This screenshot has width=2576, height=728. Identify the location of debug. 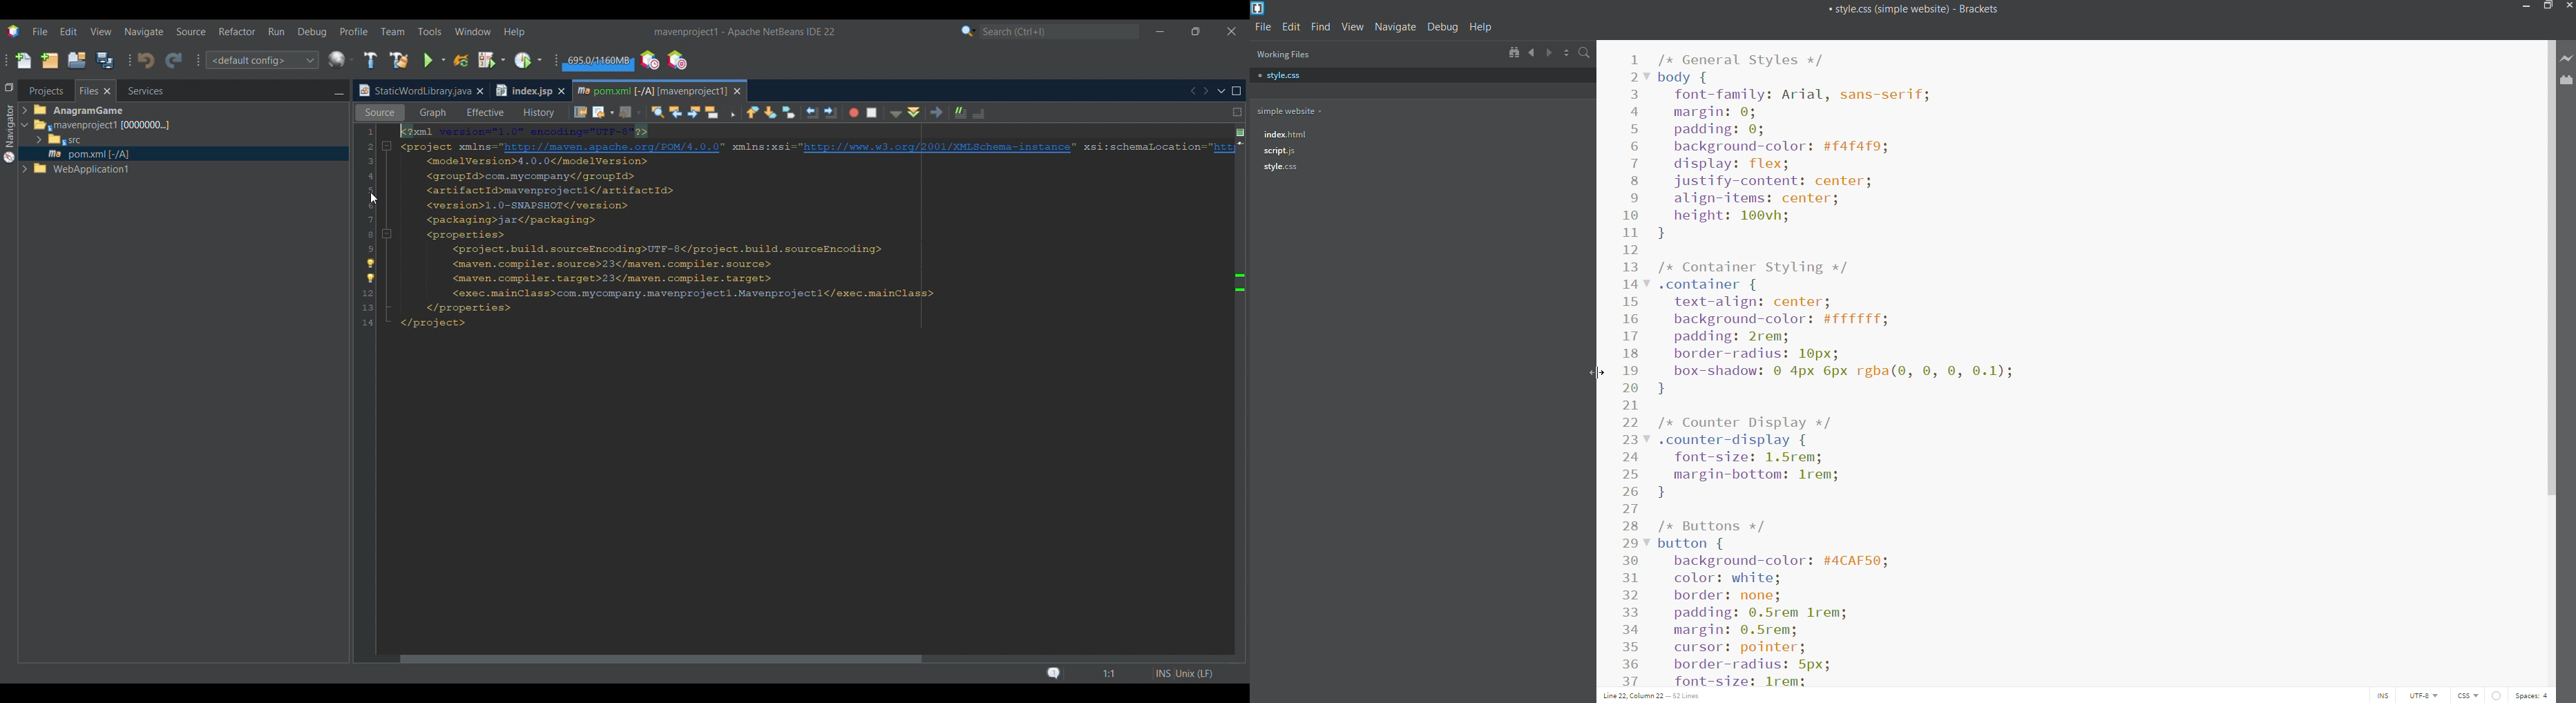
(1443, 27).